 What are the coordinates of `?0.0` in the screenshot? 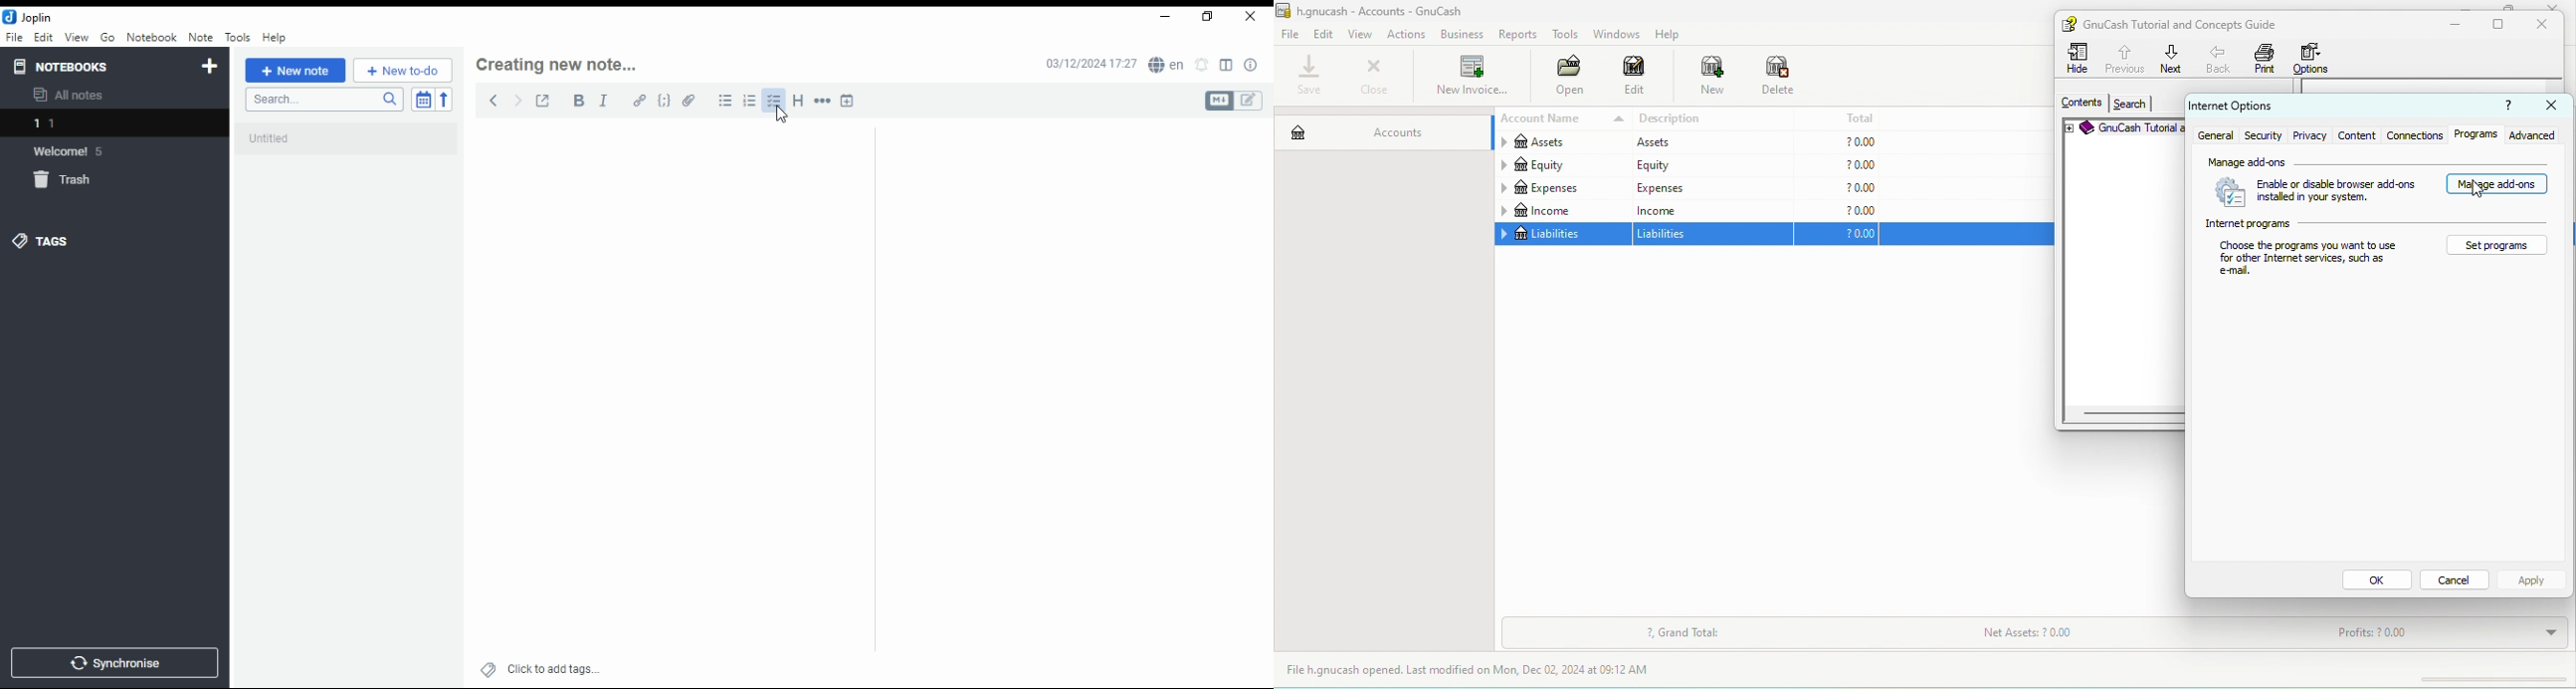 It's located at (1841, 235).